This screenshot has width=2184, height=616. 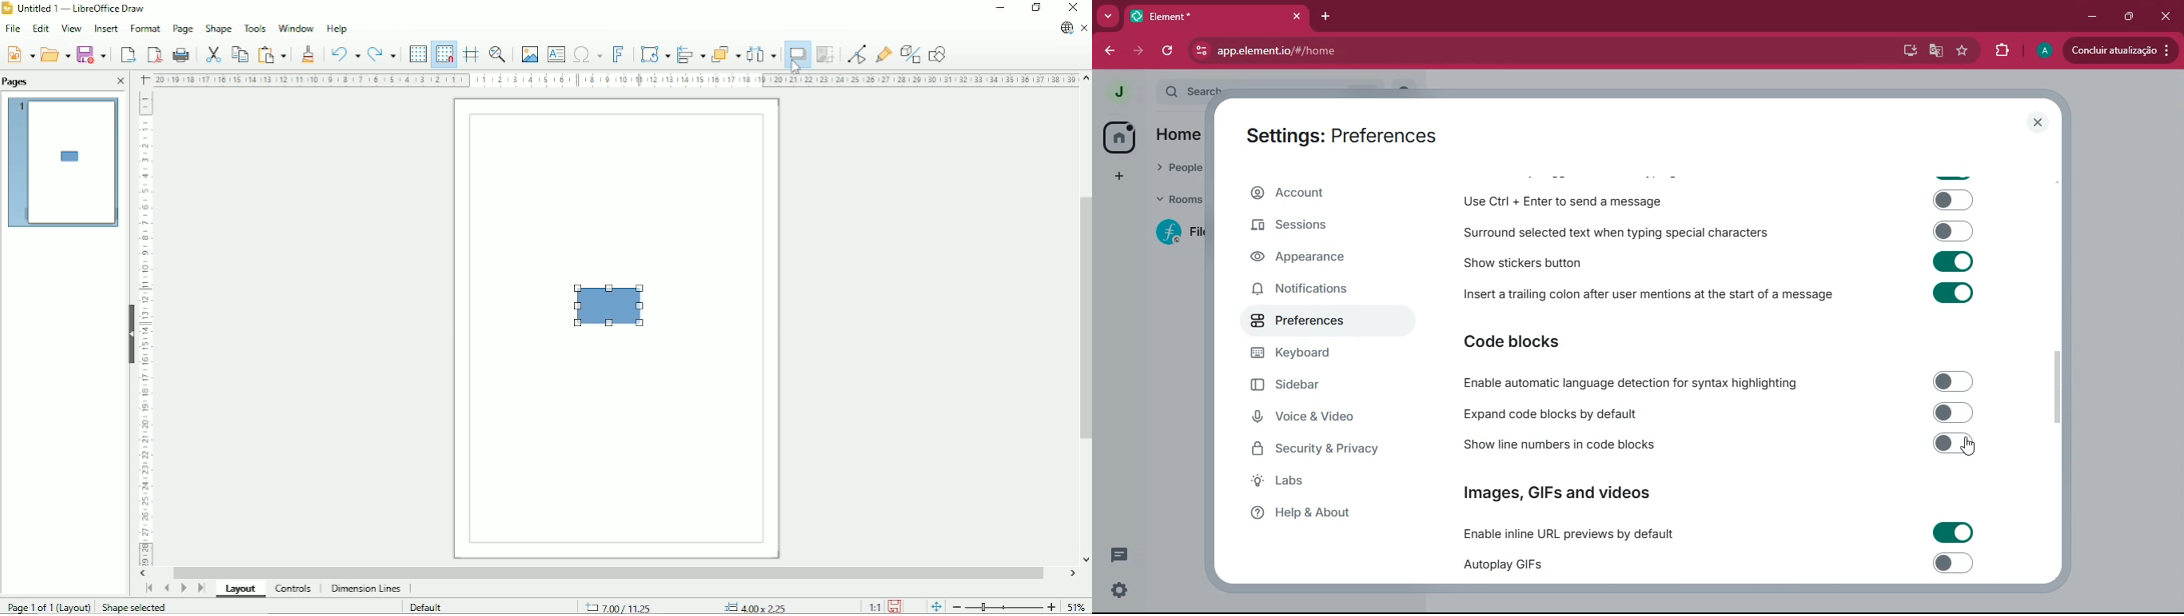 I want to click on Window, so click(x=297, y=28).